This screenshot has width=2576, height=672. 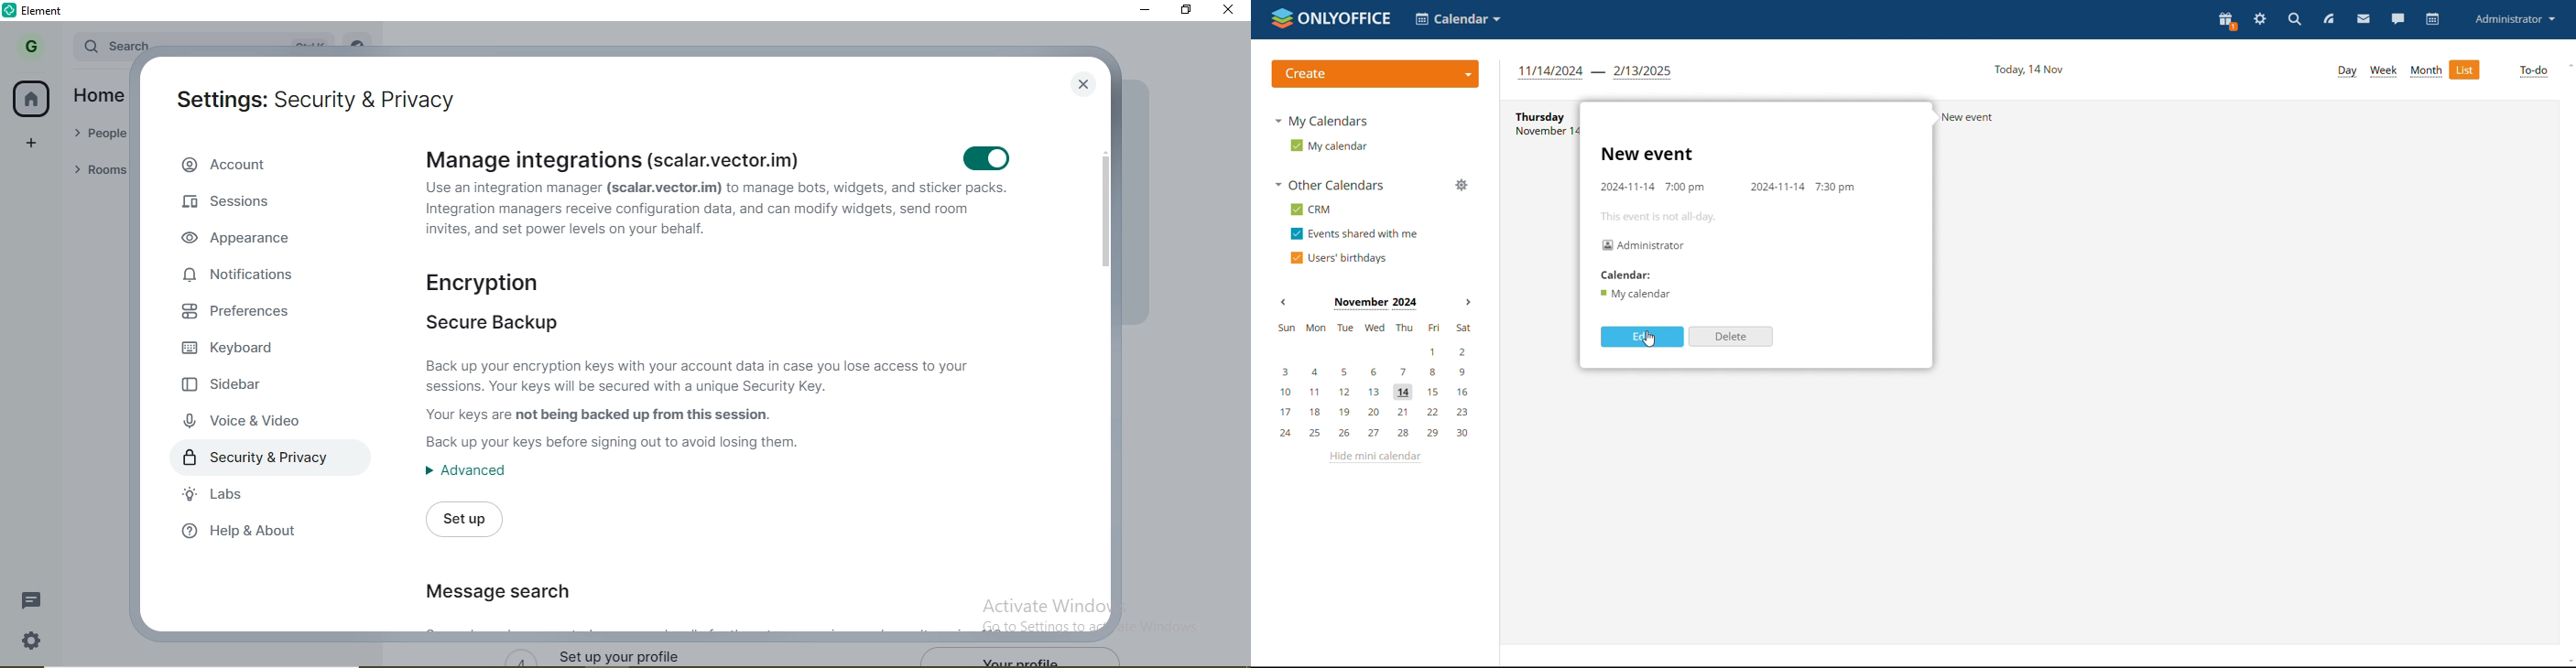 What do you see at coordinates (1185, 9) in the screenshot?
I see `restore` at bounding box center [1185, 9].